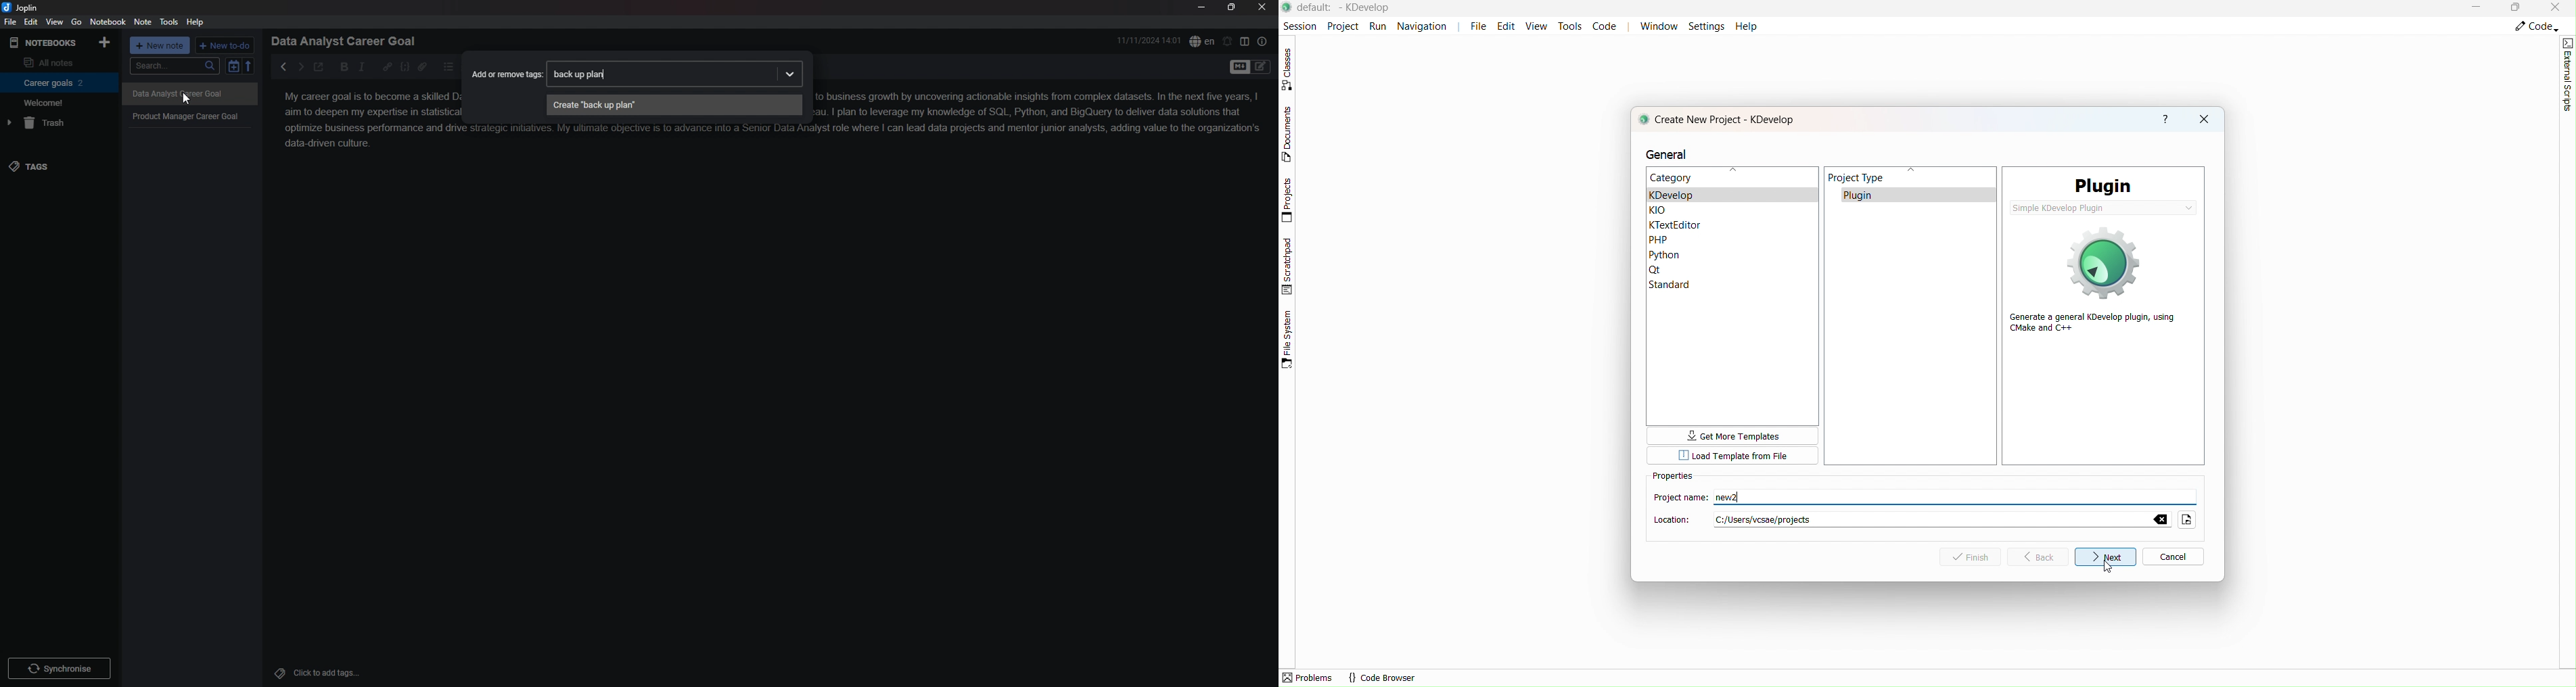 This screenshot has width=2576, height=700. I want to click on add notebook, so click(106, 42).